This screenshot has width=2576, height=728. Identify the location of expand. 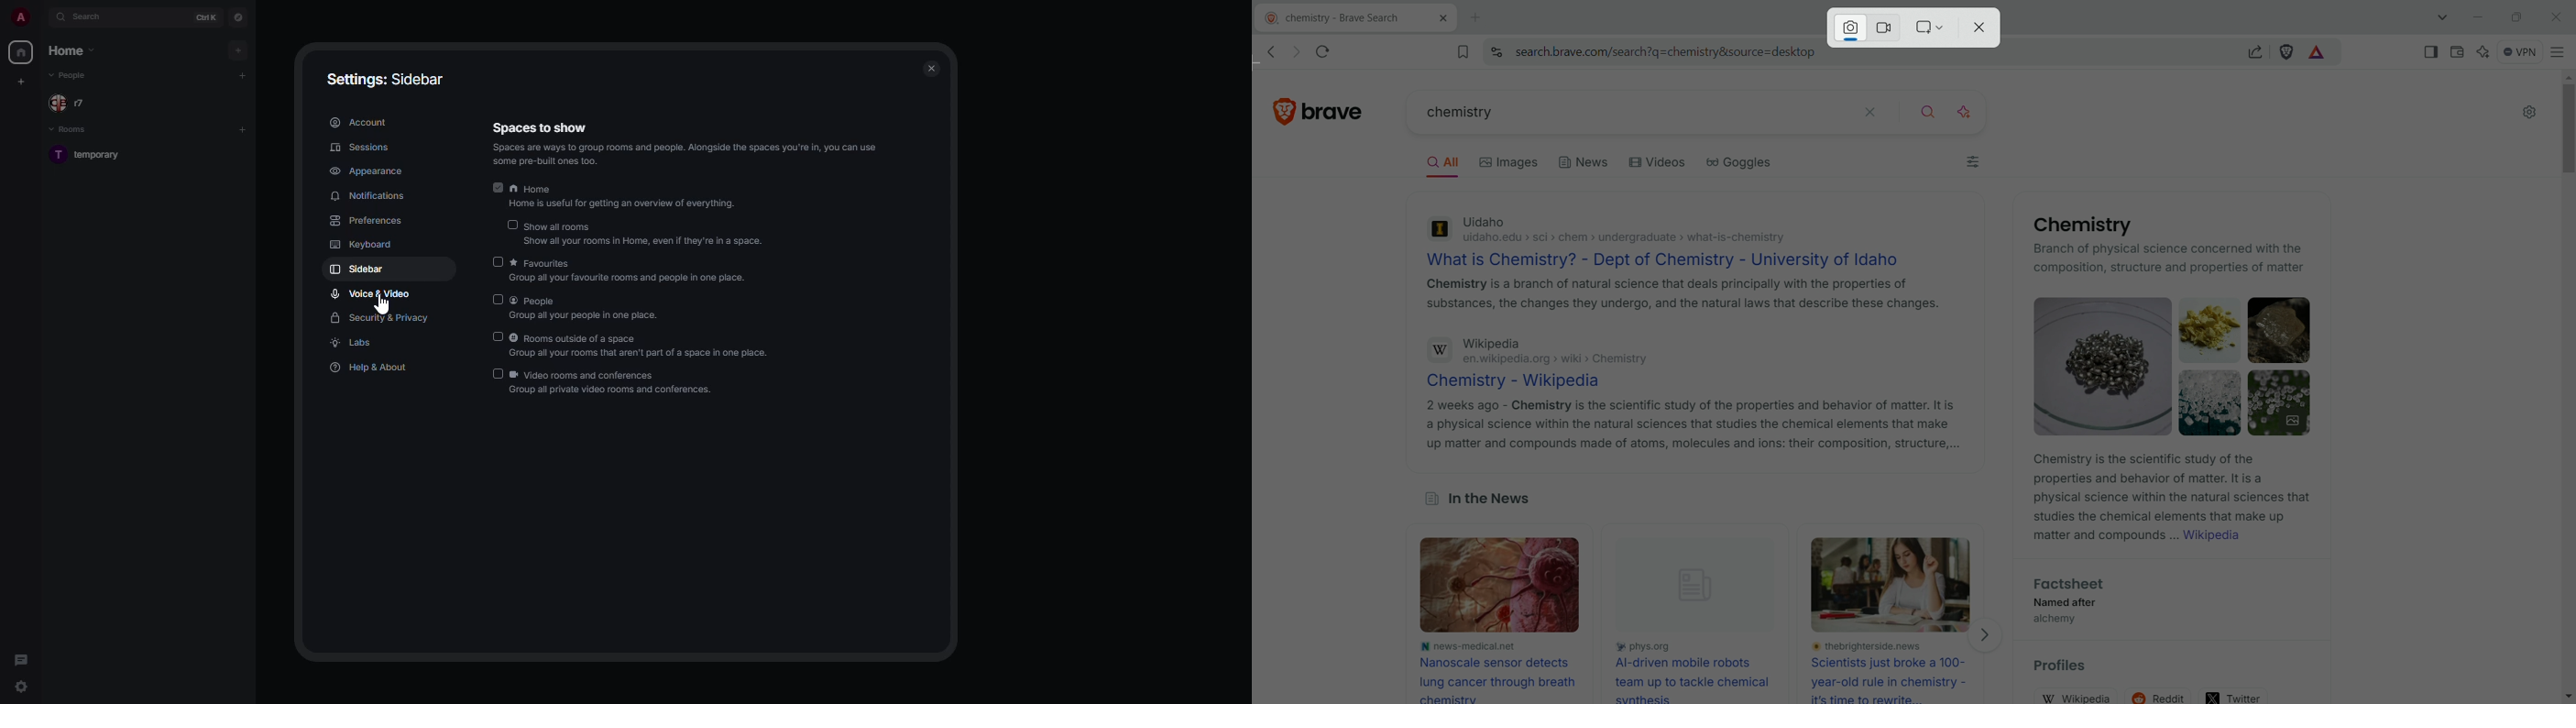
(41, 18).